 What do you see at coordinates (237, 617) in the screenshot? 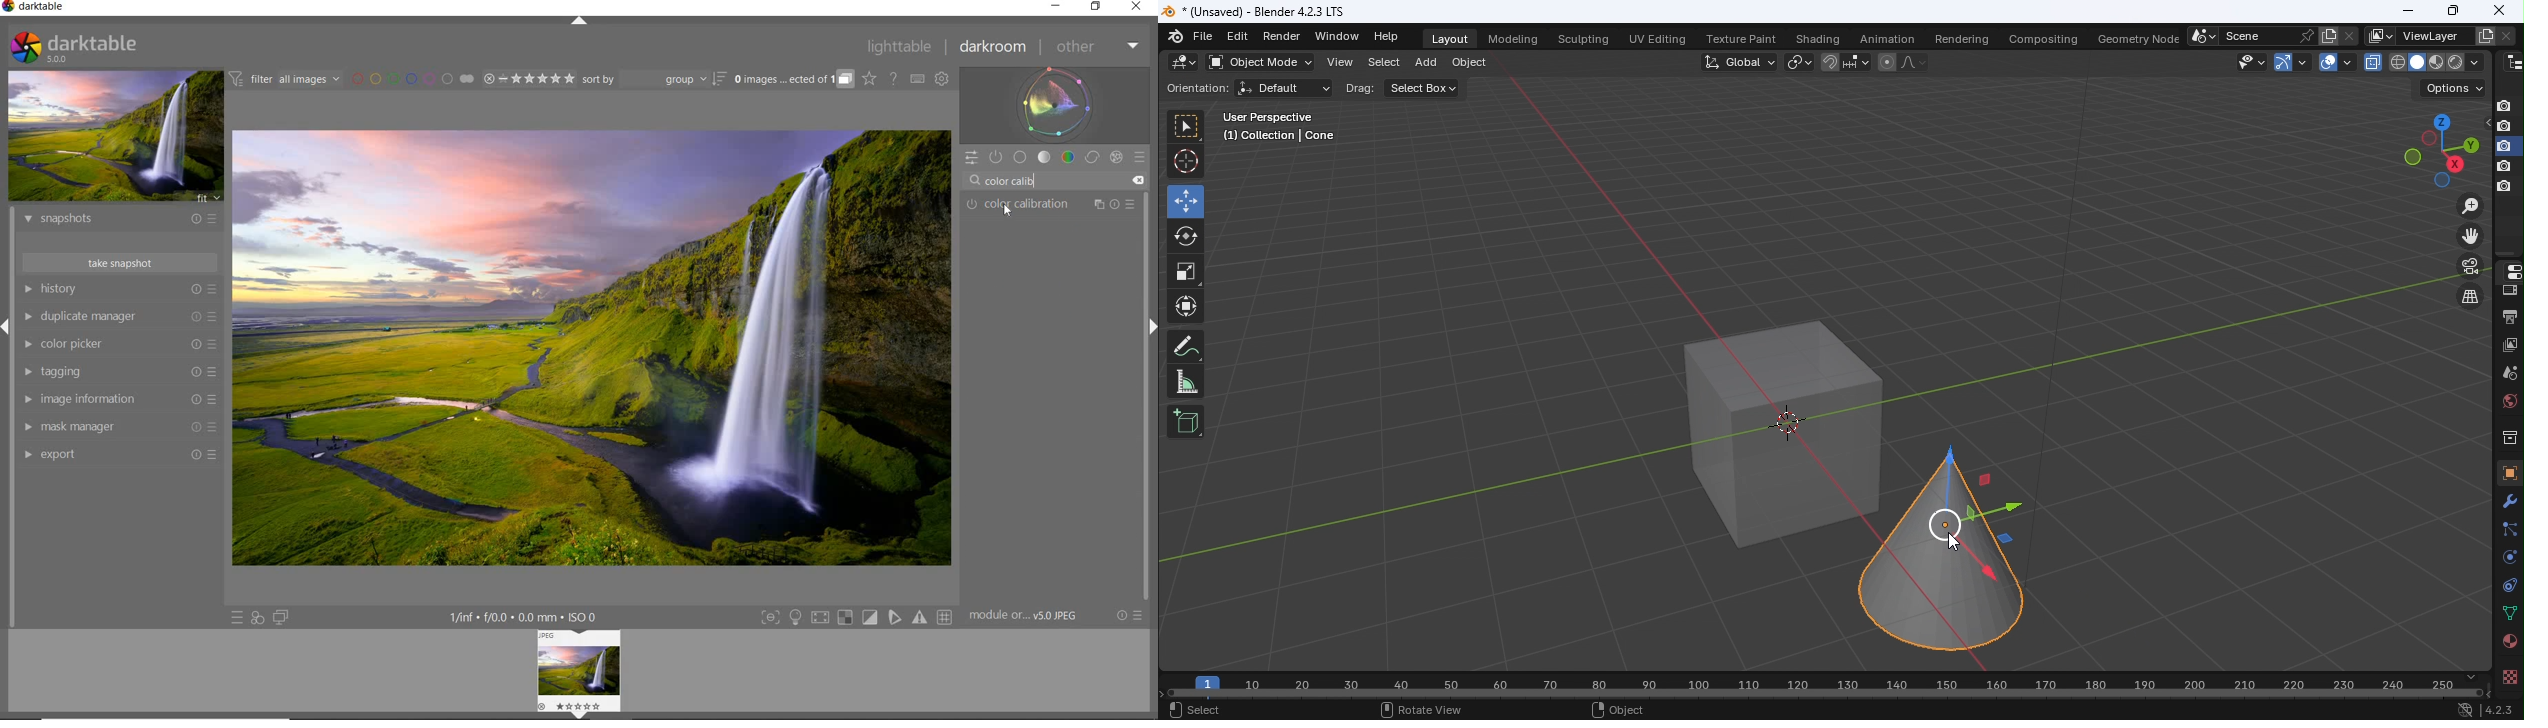
I see `QUICK ACCESS TO PRESET` at bounding box center [237, 617].